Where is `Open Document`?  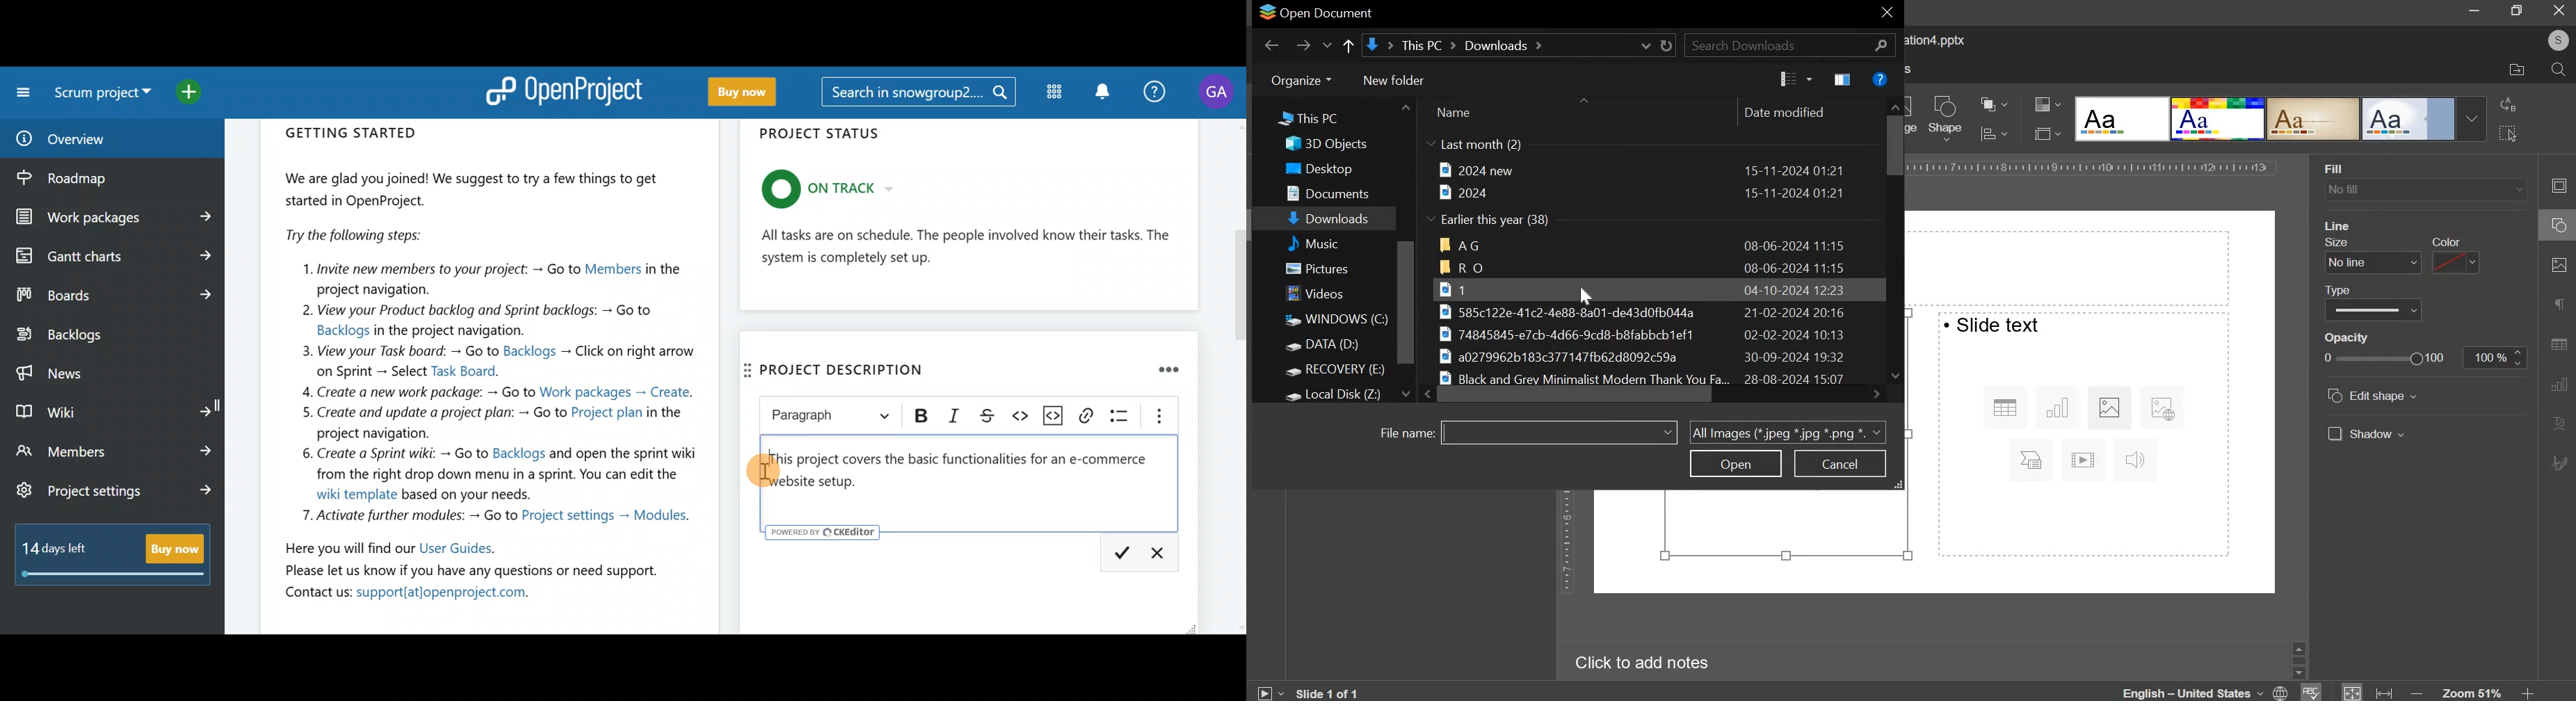 Open Document is located at coordinates (1317, 13).